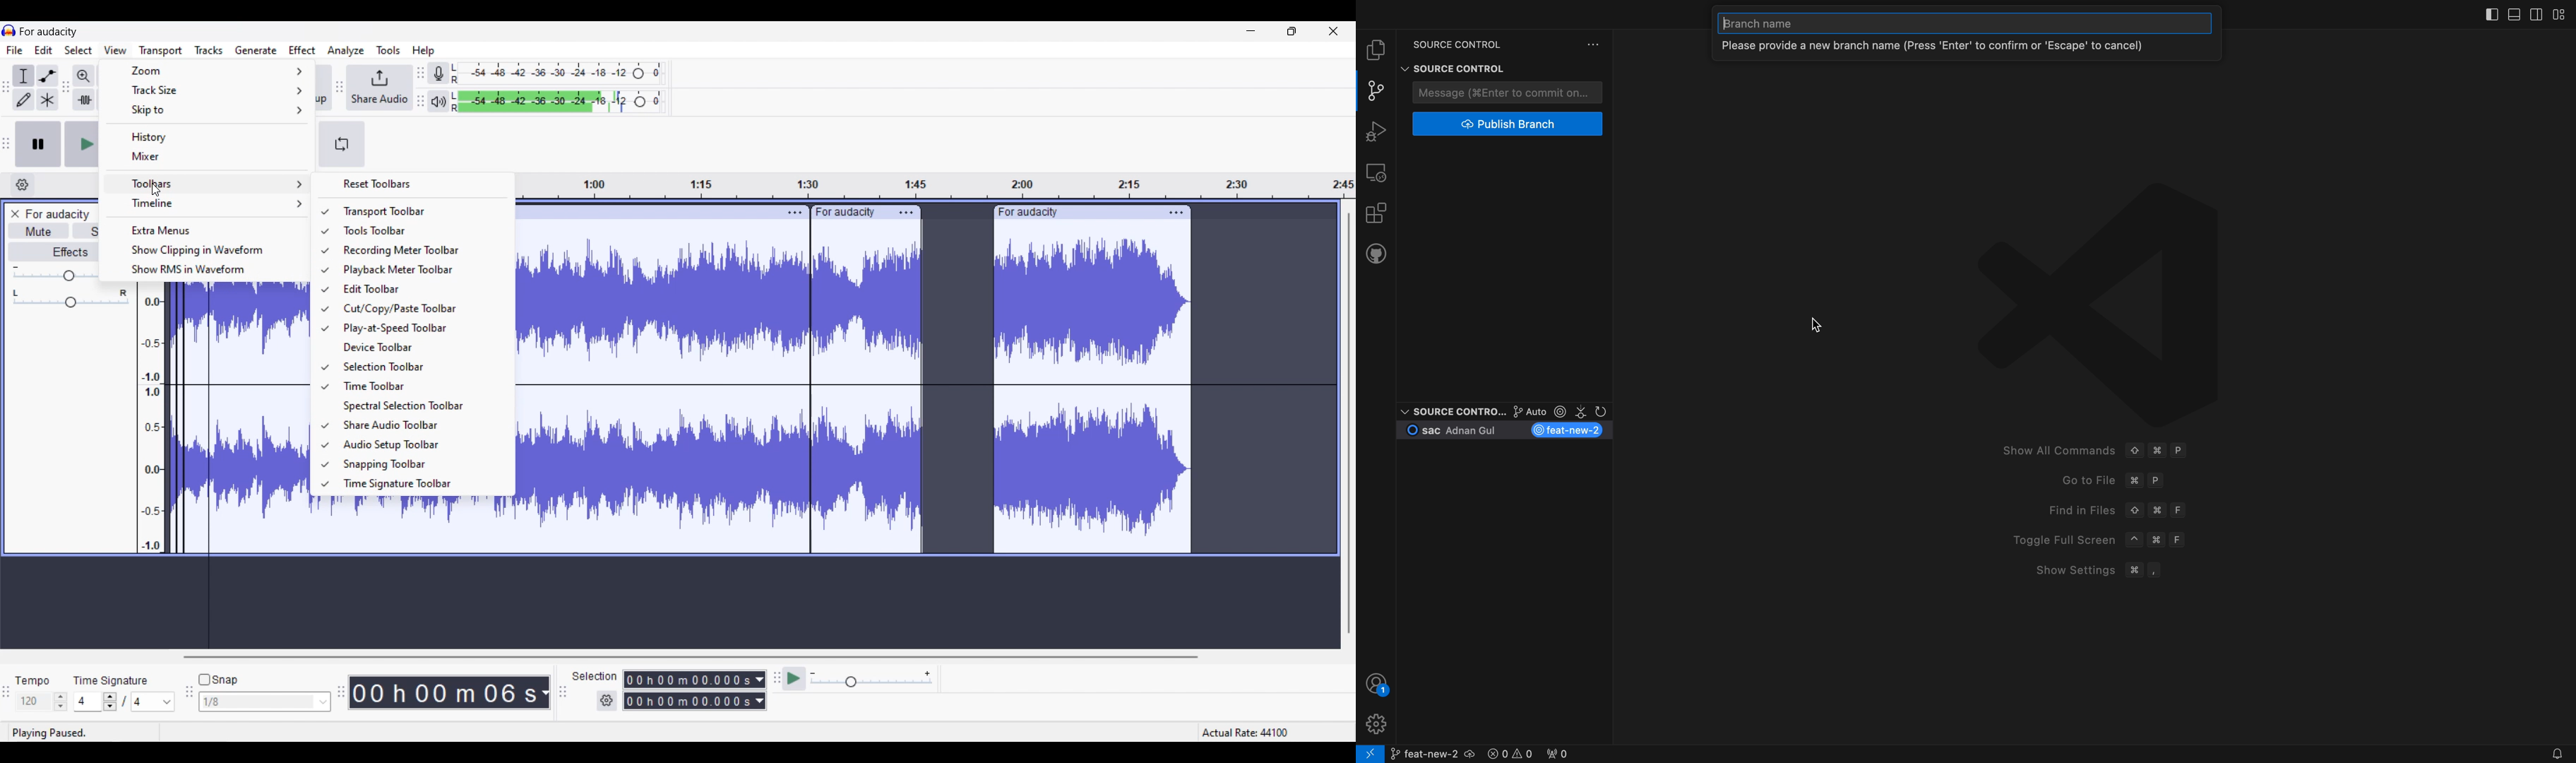  Describe the element at coordinates (156, 192) in the screenshot. I see `cursor` at that location.